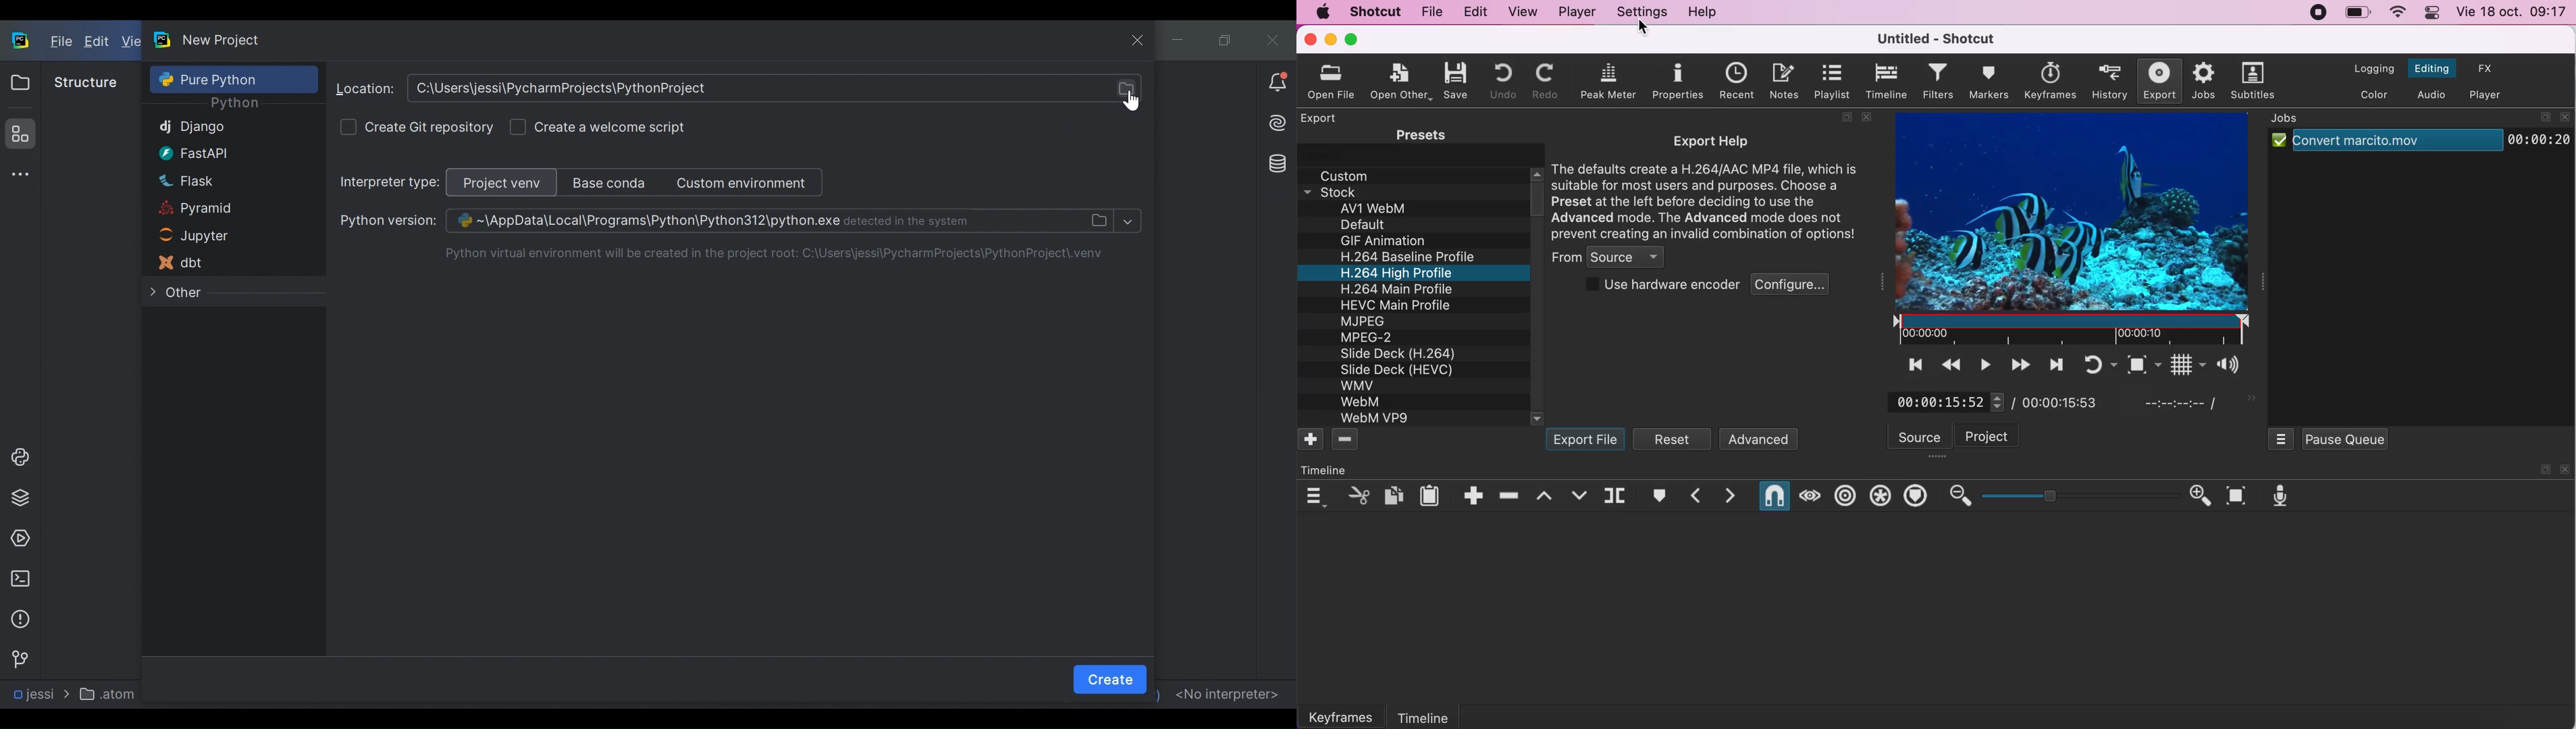 The width and height of the screenshot is (2576, 756). I want to click on Django, so click(219, 127).